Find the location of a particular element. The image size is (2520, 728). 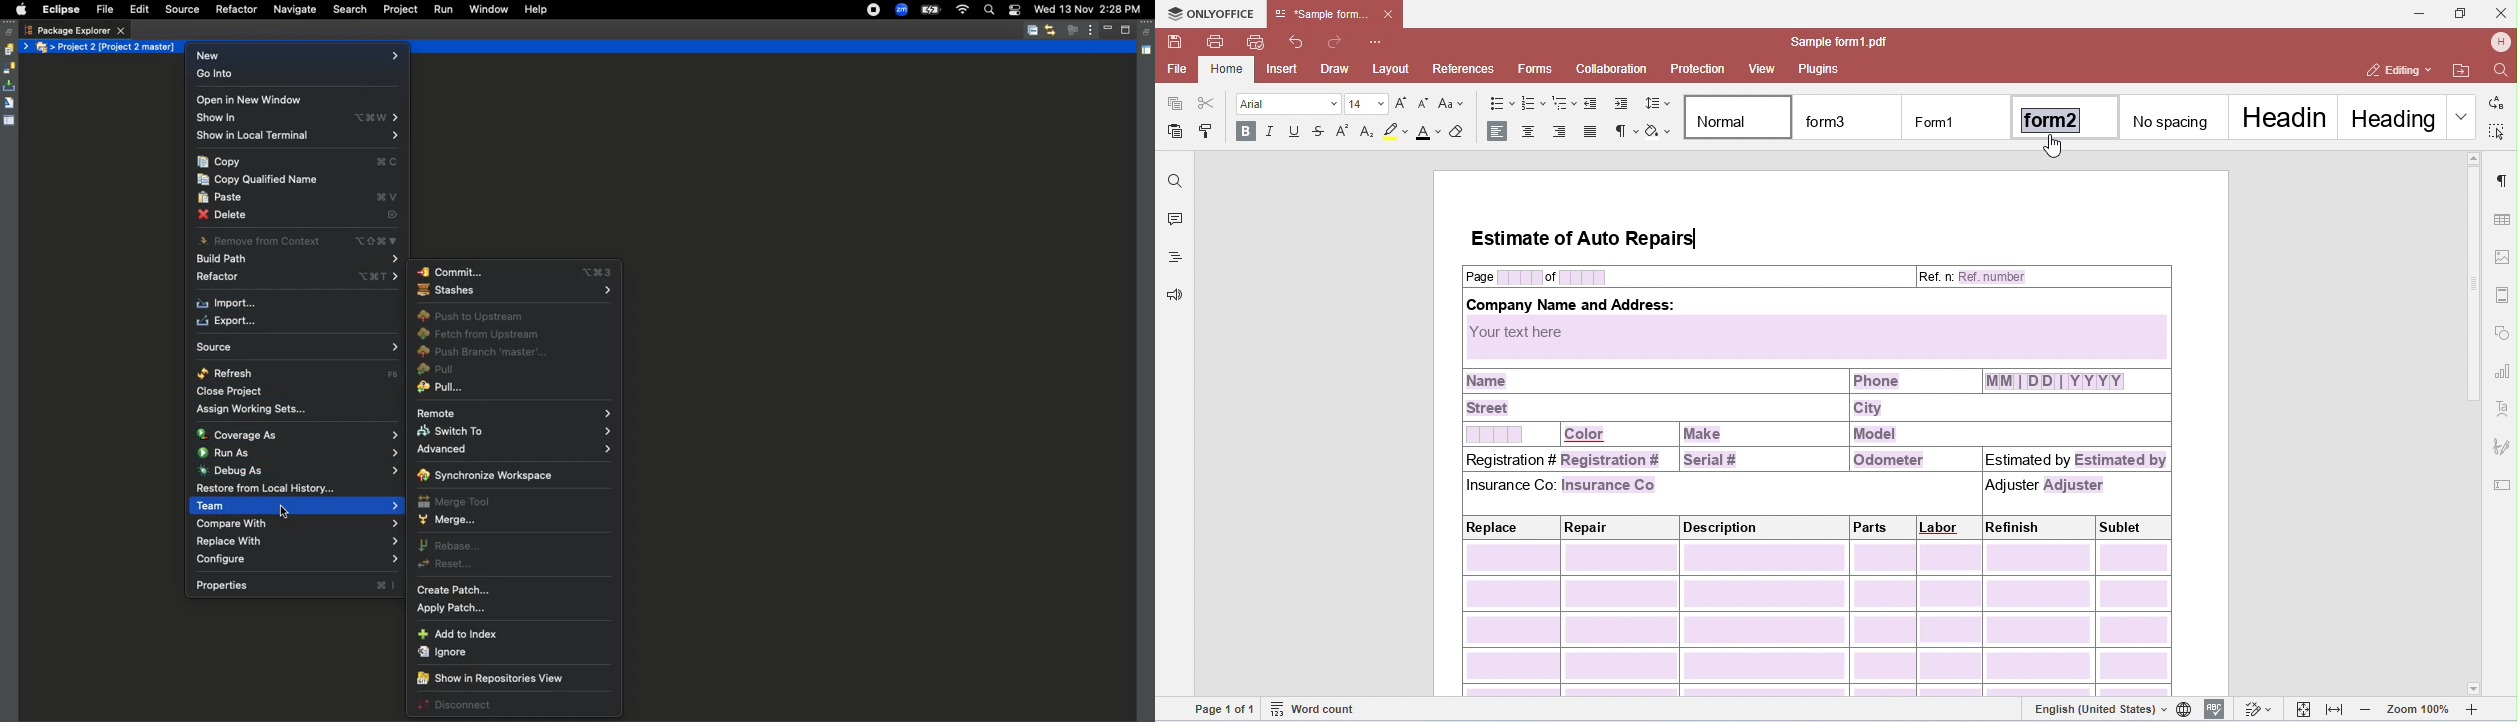

Compare with is located at coordinates (295, 542).